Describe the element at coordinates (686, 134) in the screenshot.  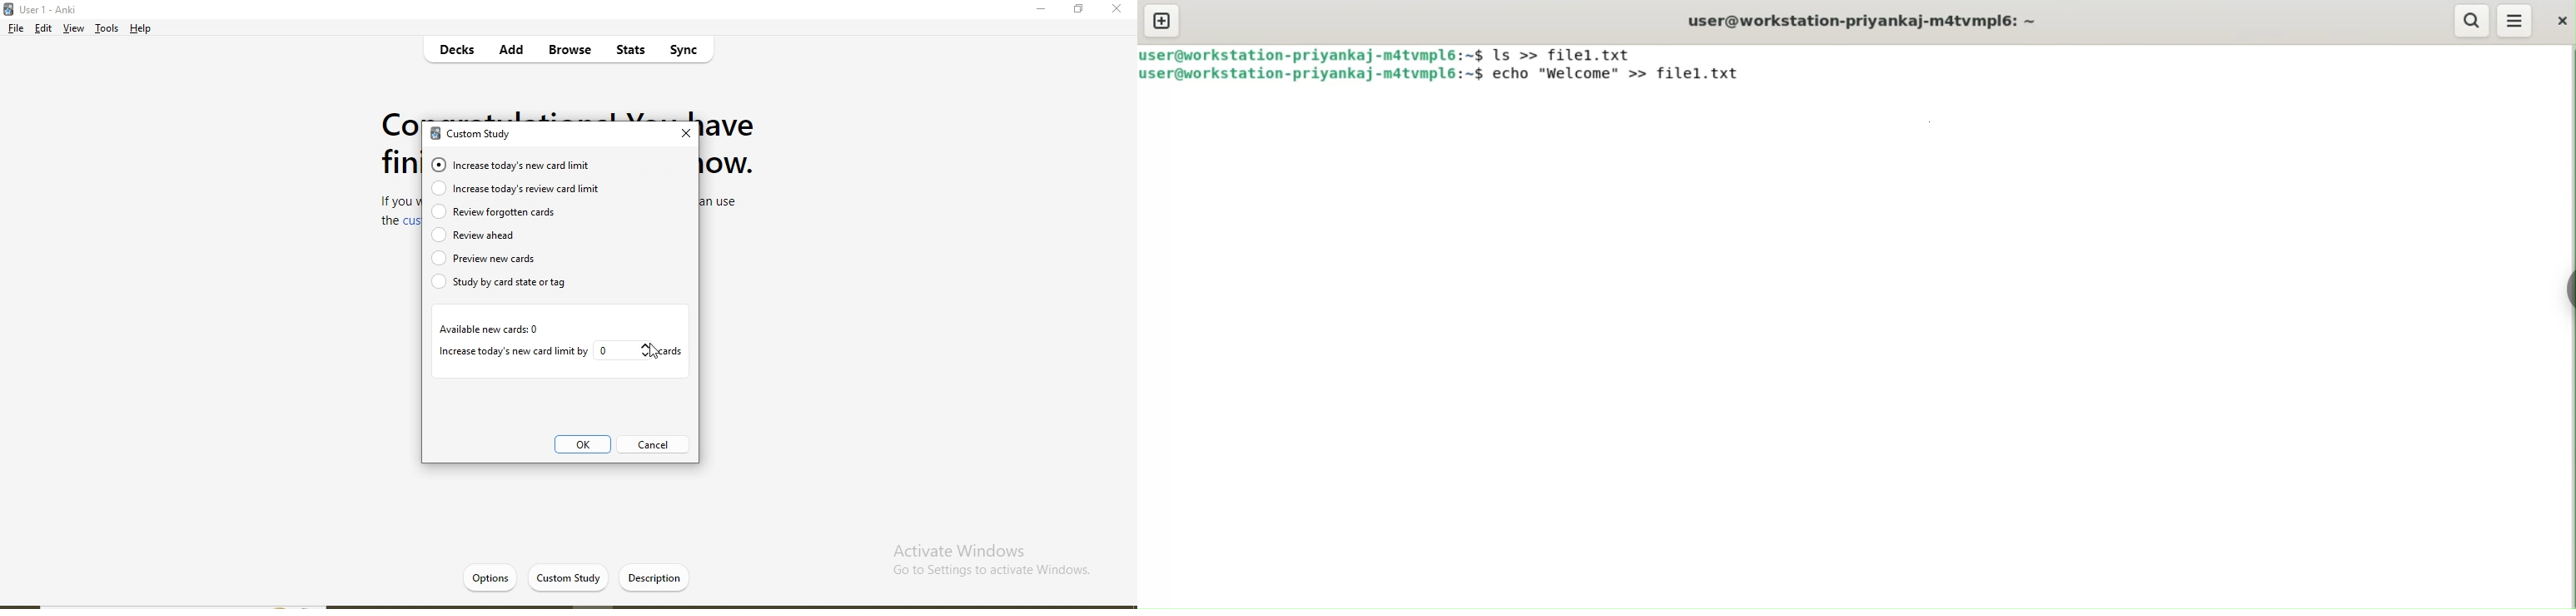
I see `close` at that location.